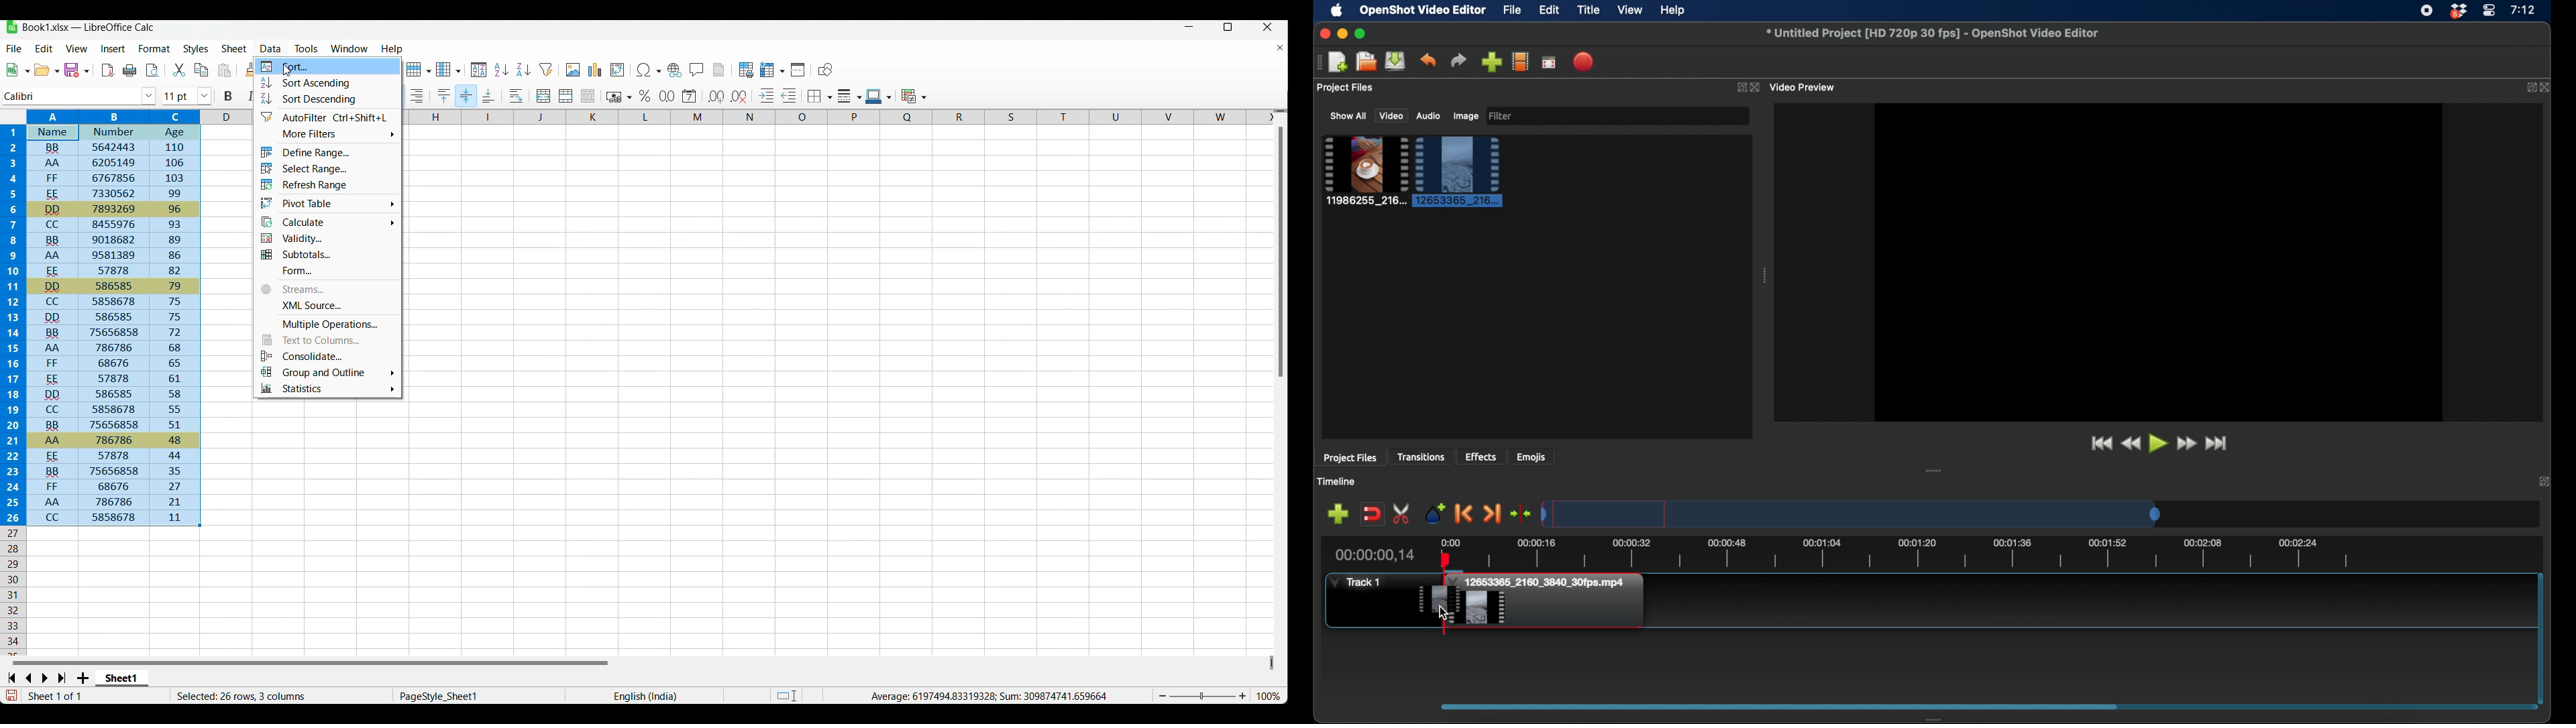 This screenshot has height=728, width=2576. Describe the element at coordinates (648, 70) in the screenshot. I see `Special character options` at that location.